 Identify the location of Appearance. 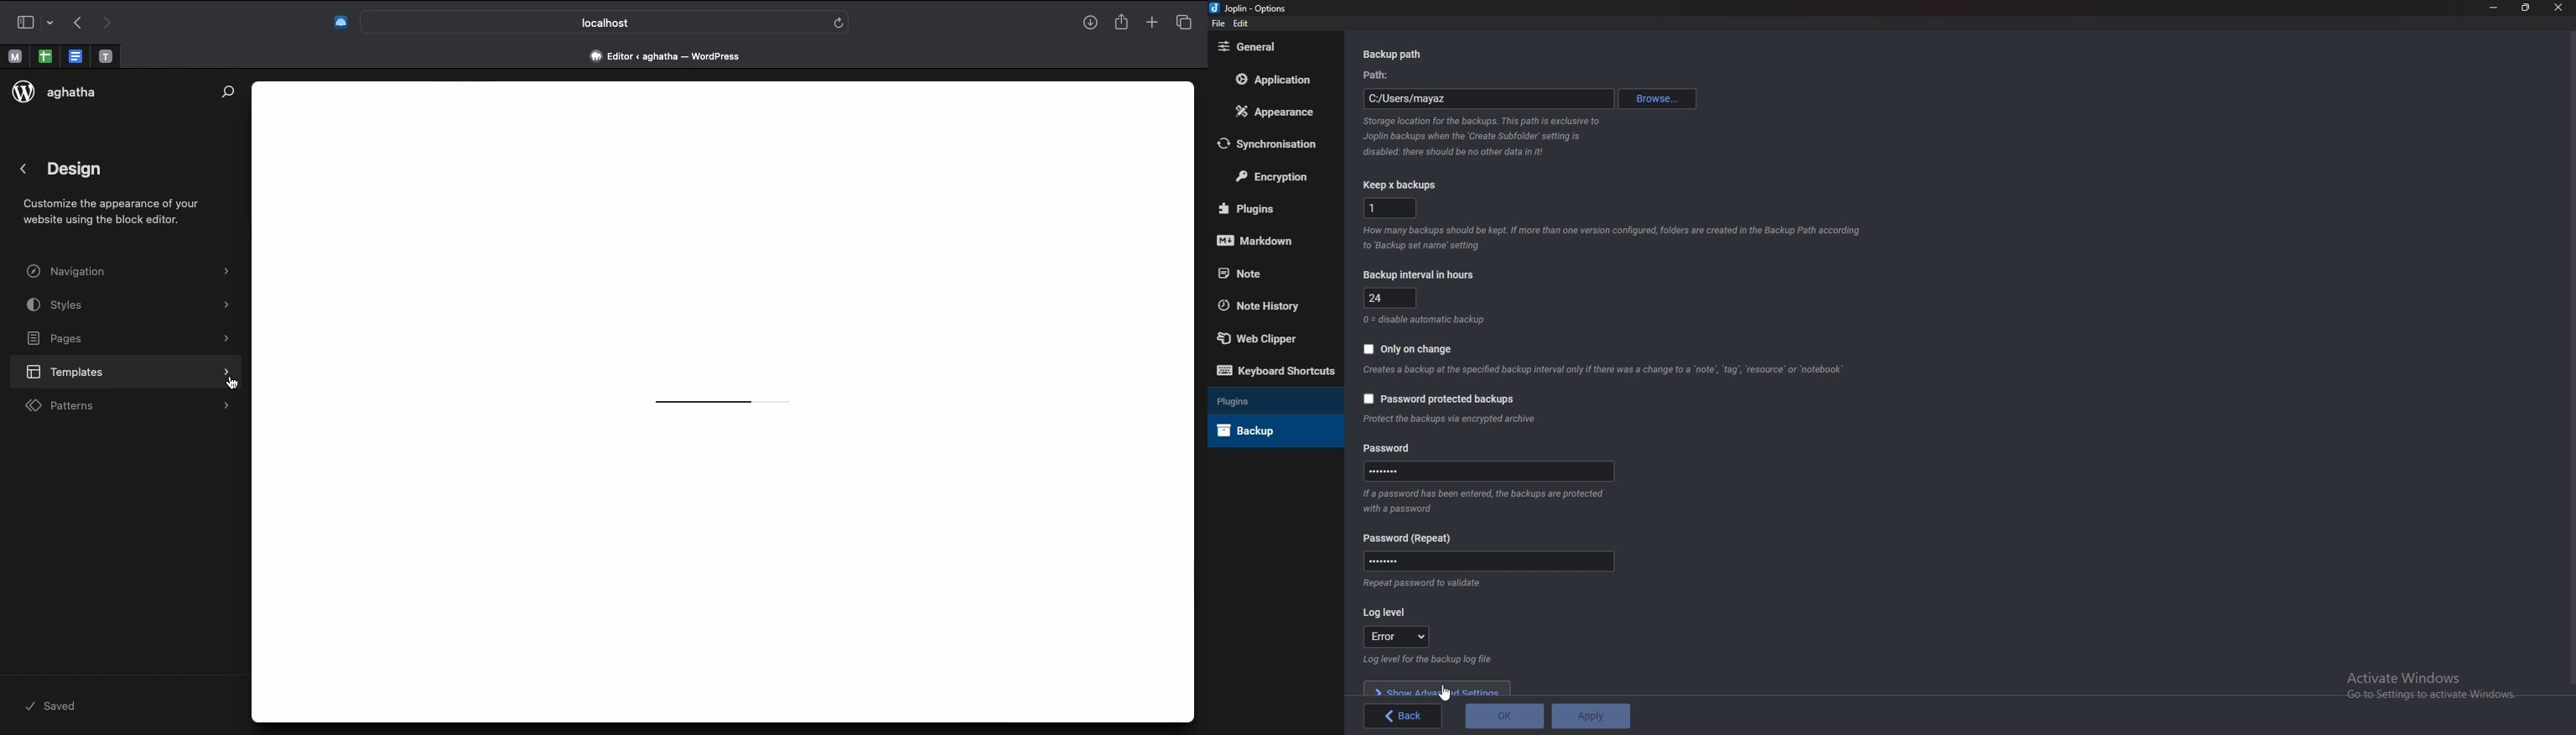
(1275, 113).